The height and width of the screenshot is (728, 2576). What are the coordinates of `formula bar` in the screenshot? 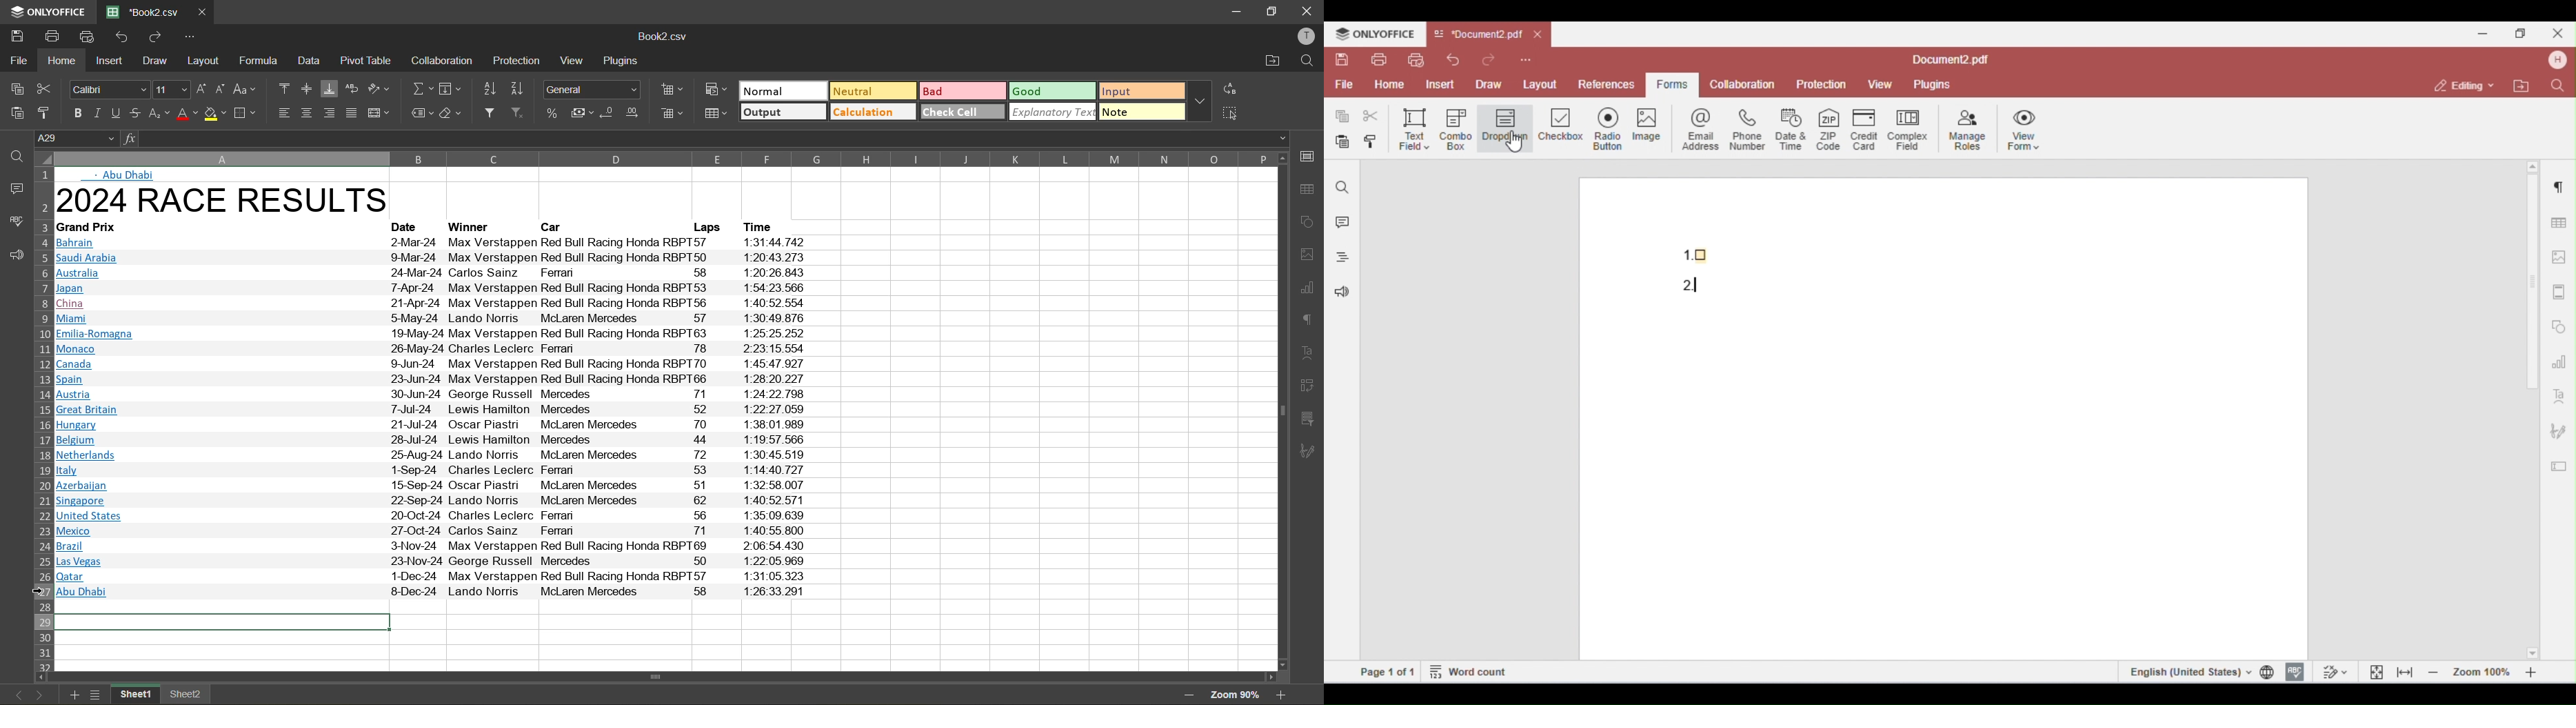 It's located at (707, 139).